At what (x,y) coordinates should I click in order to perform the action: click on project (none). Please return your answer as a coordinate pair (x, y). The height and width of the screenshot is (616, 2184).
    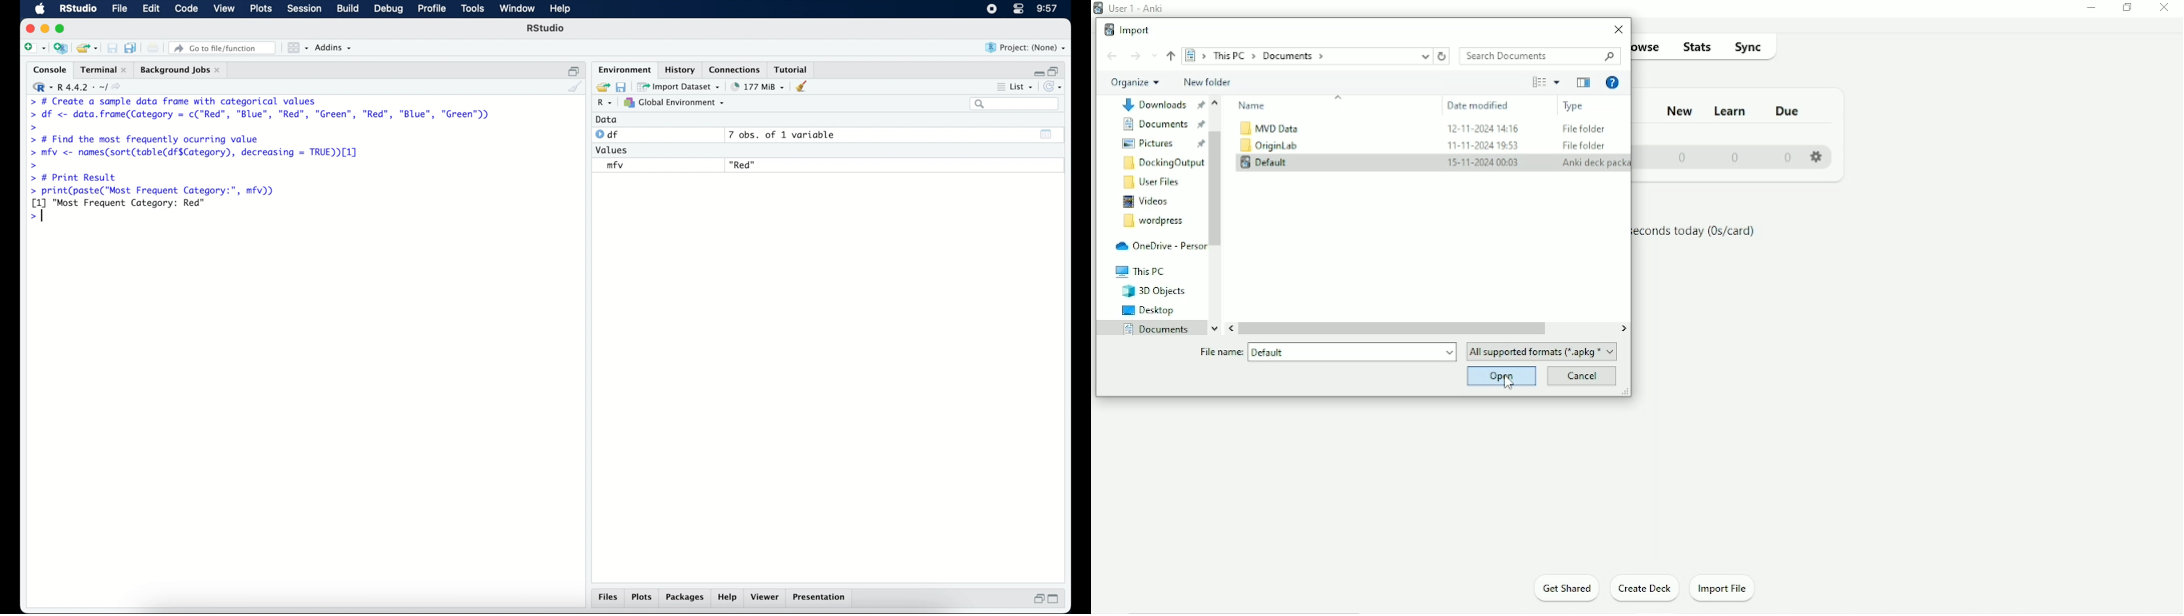
    Looking at the image, I should click on (1026, 47).